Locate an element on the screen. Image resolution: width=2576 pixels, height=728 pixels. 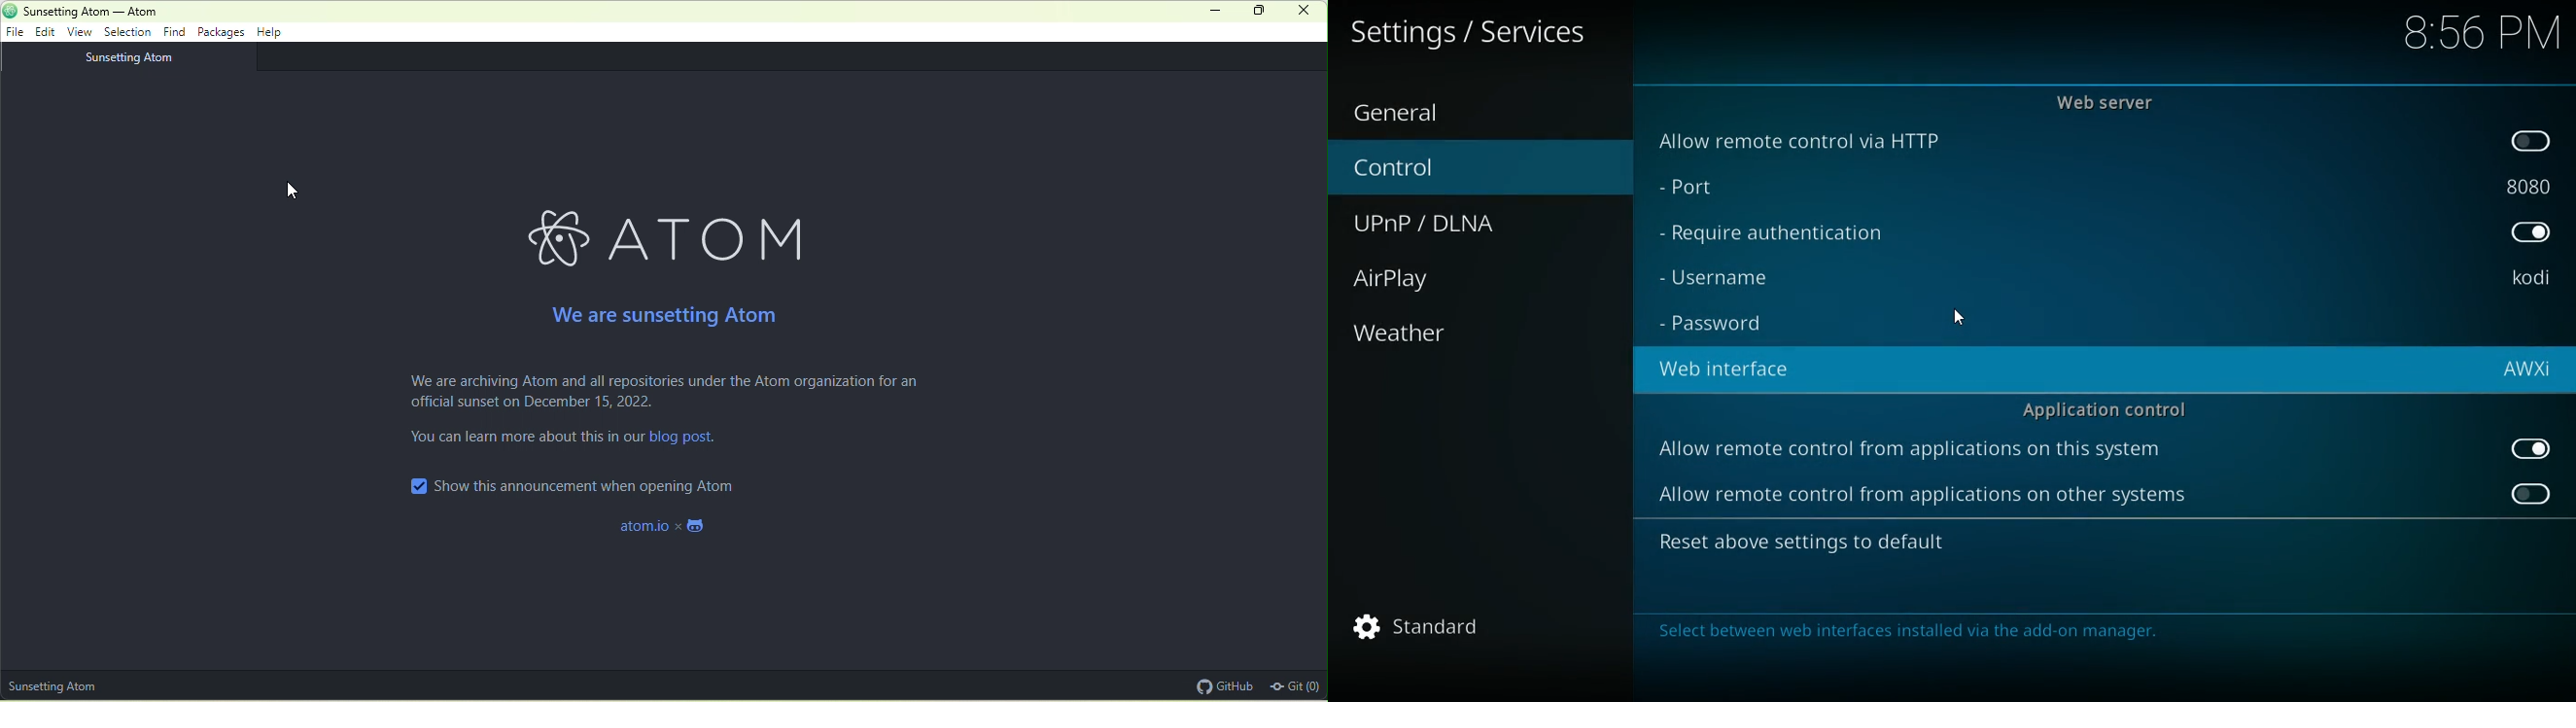
edit is located at coordinates (49, 33).